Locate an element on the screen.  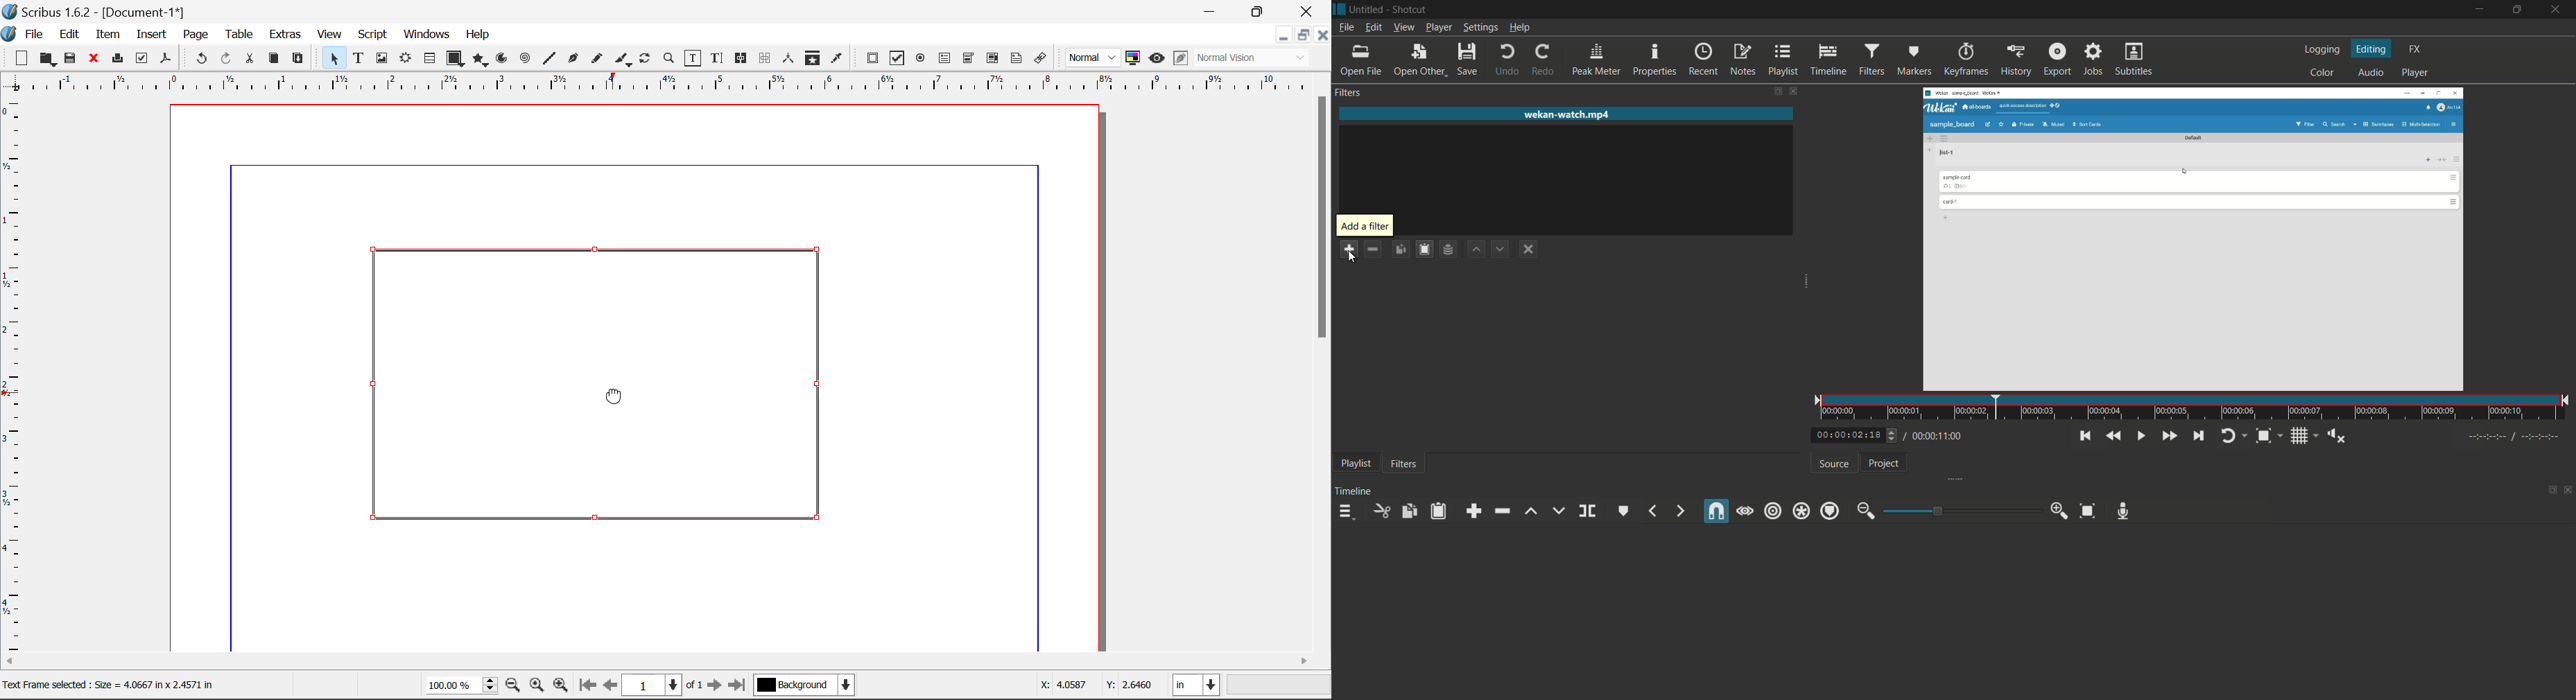
filters is located at coordinates (1348, 93).